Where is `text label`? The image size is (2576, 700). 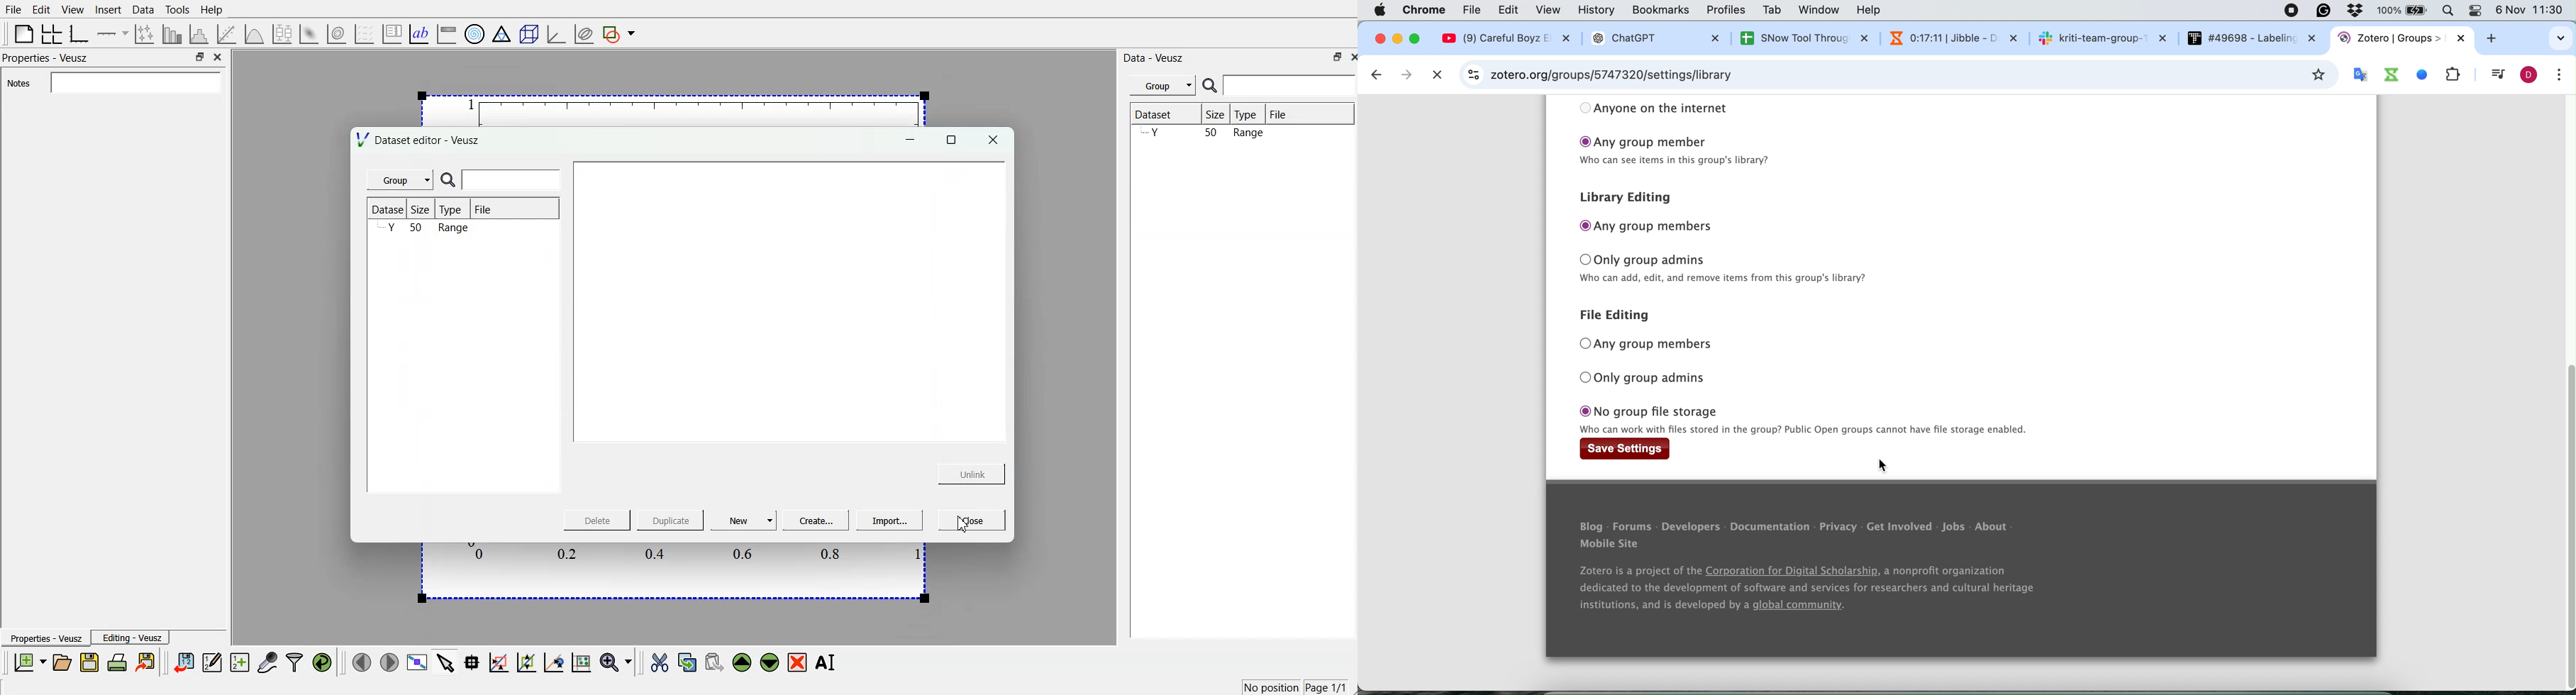
text label is located at coordinates (419, 33).